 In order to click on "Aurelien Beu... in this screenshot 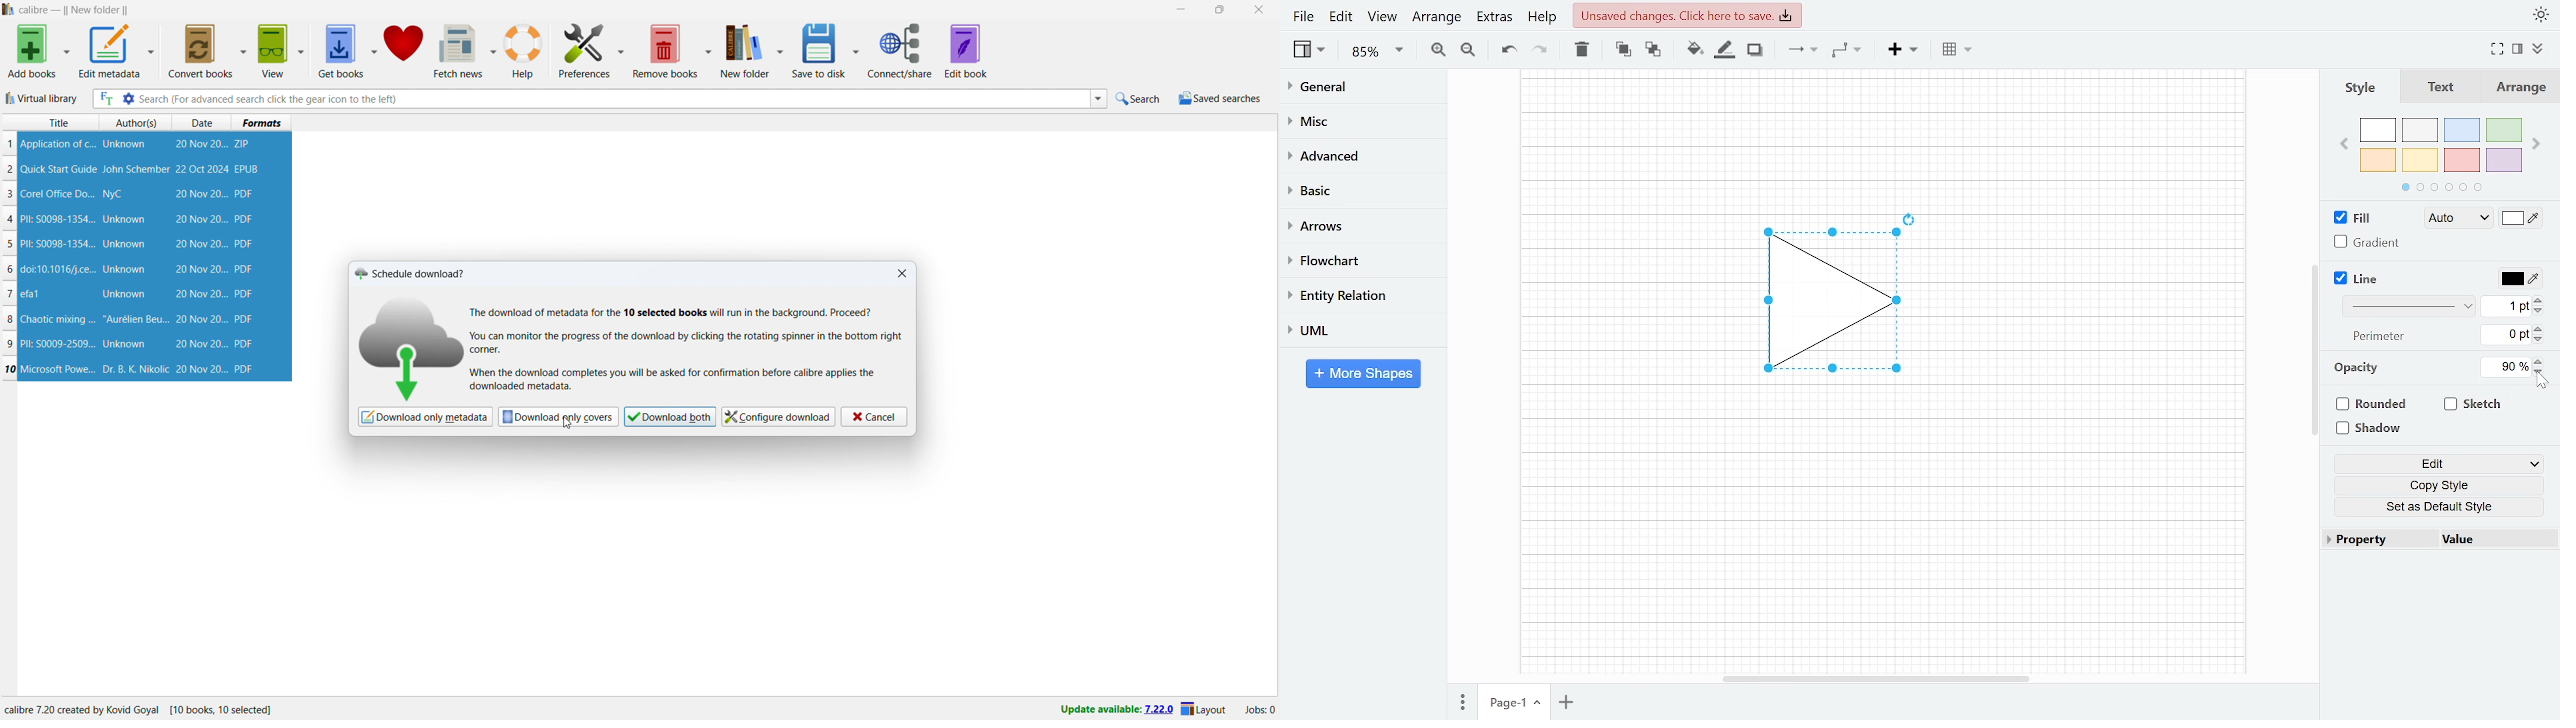, I will do `click(135, 321)`.